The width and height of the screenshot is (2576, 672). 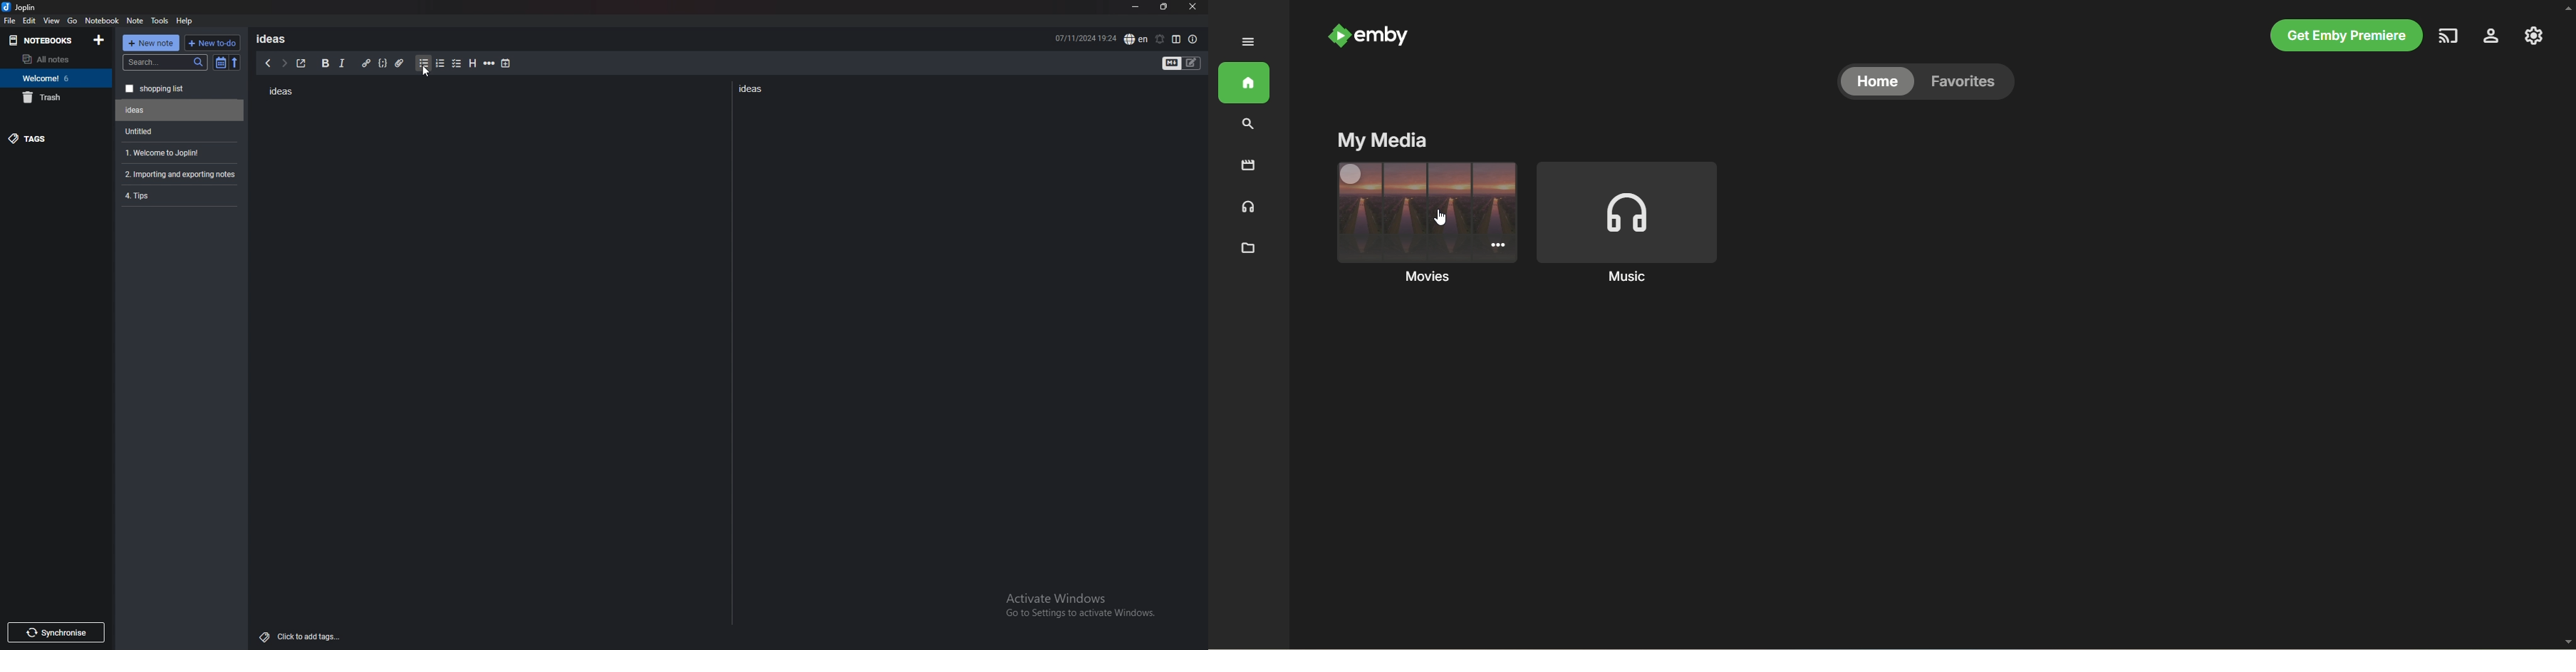 I want to click on attachment, so click(x=402, y=61).